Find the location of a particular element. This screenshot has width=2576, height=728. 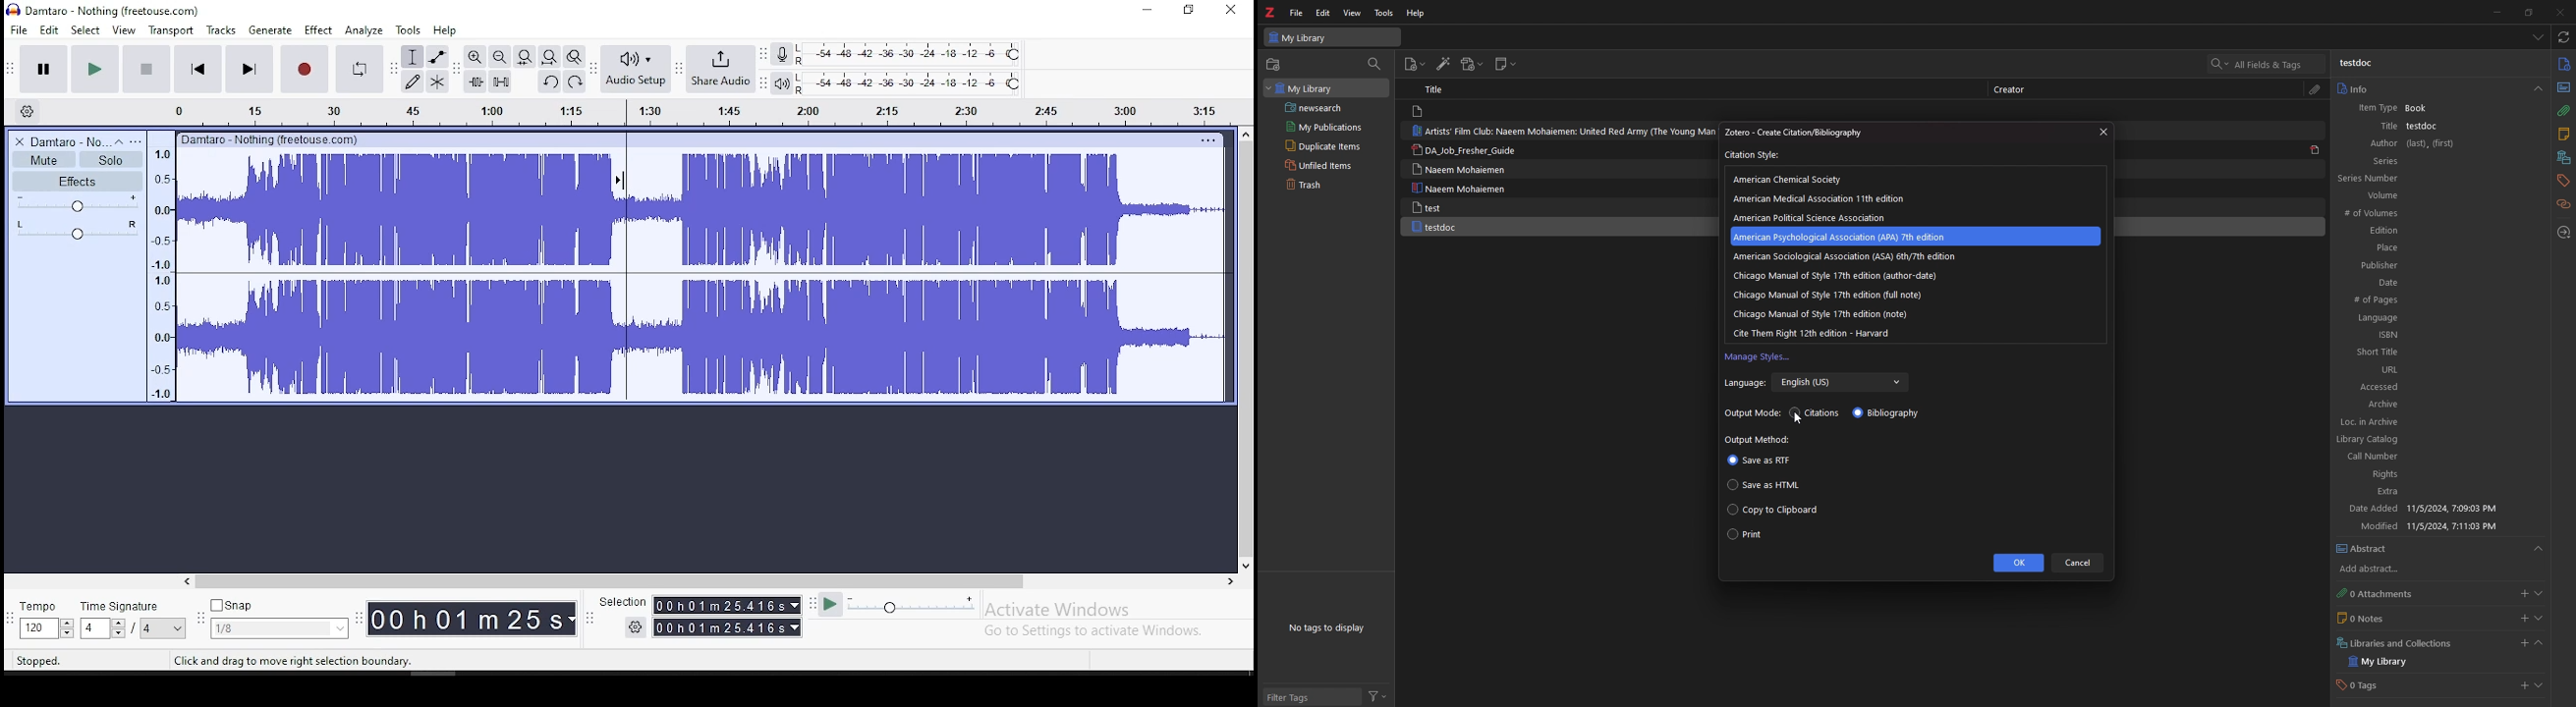

options is located at coordinates (1205, 139).